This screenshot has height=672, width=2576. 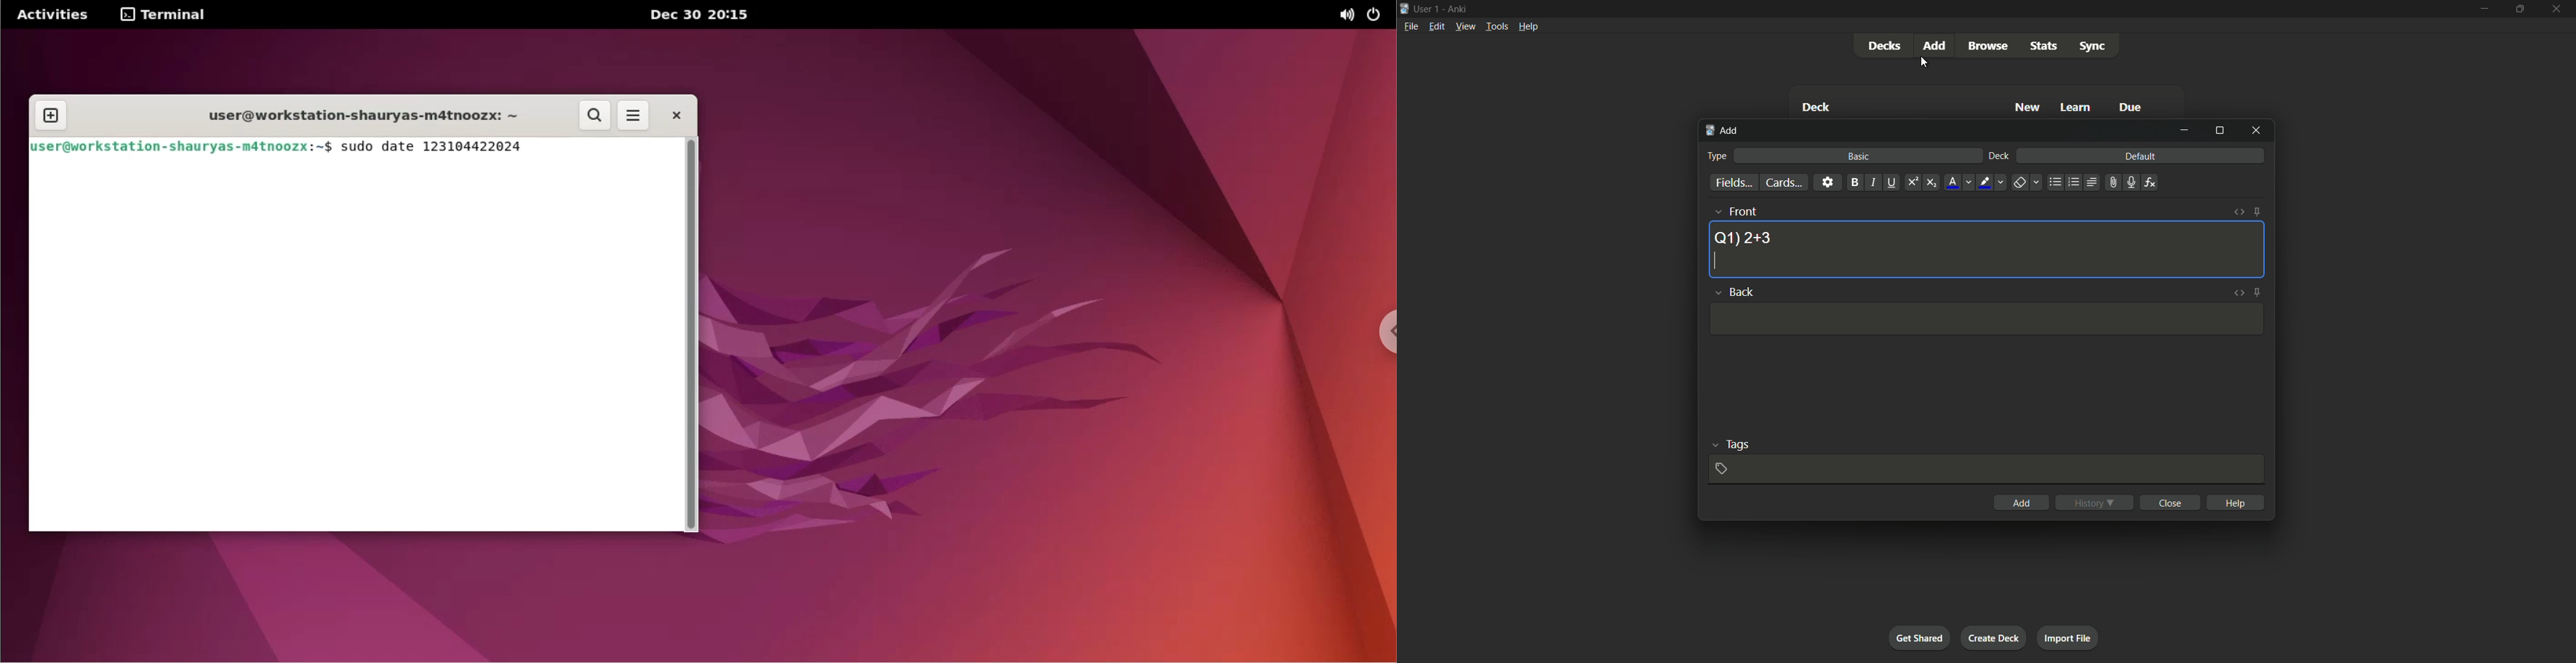 What do you see at coordinates (2172, 502) in the screenshot?
I see `close` at bounding box center [2172, 502].